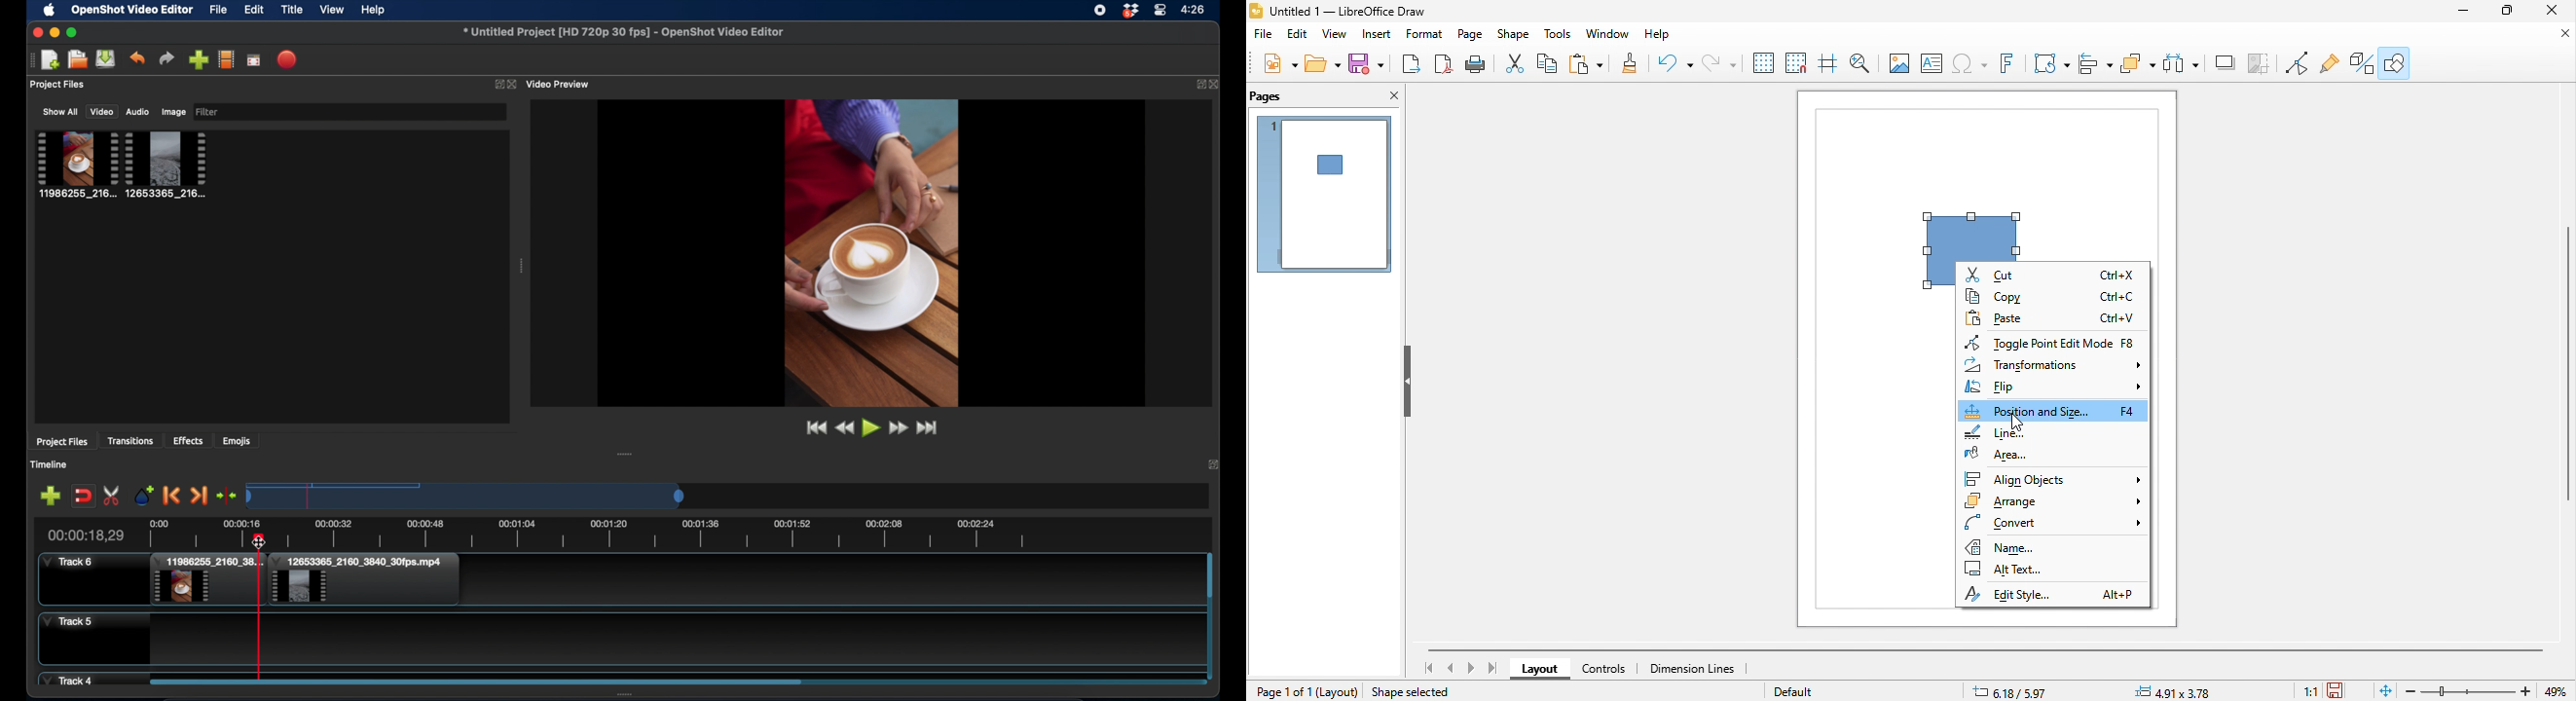 This screenshot has height=728, width=2576. What do you see at coordinates (50, 495) in the screenshot?
I see `add marker` at bounding box center [50, 495].